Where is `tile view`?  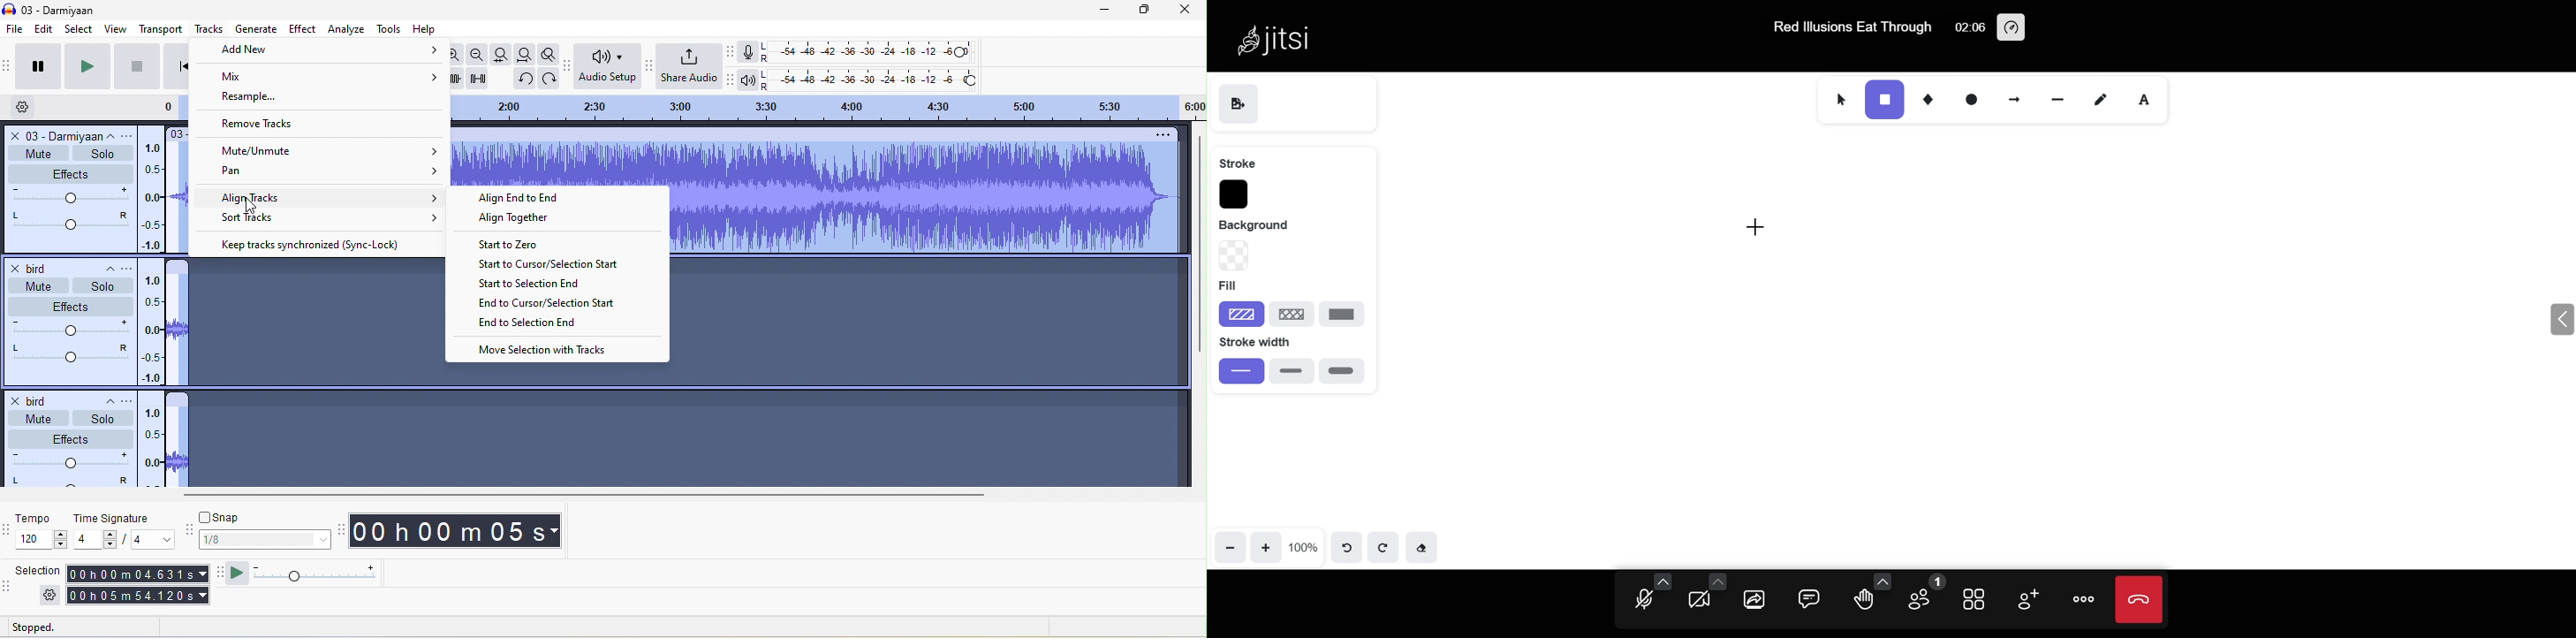 tile view is located at coordinates (1977, 598).